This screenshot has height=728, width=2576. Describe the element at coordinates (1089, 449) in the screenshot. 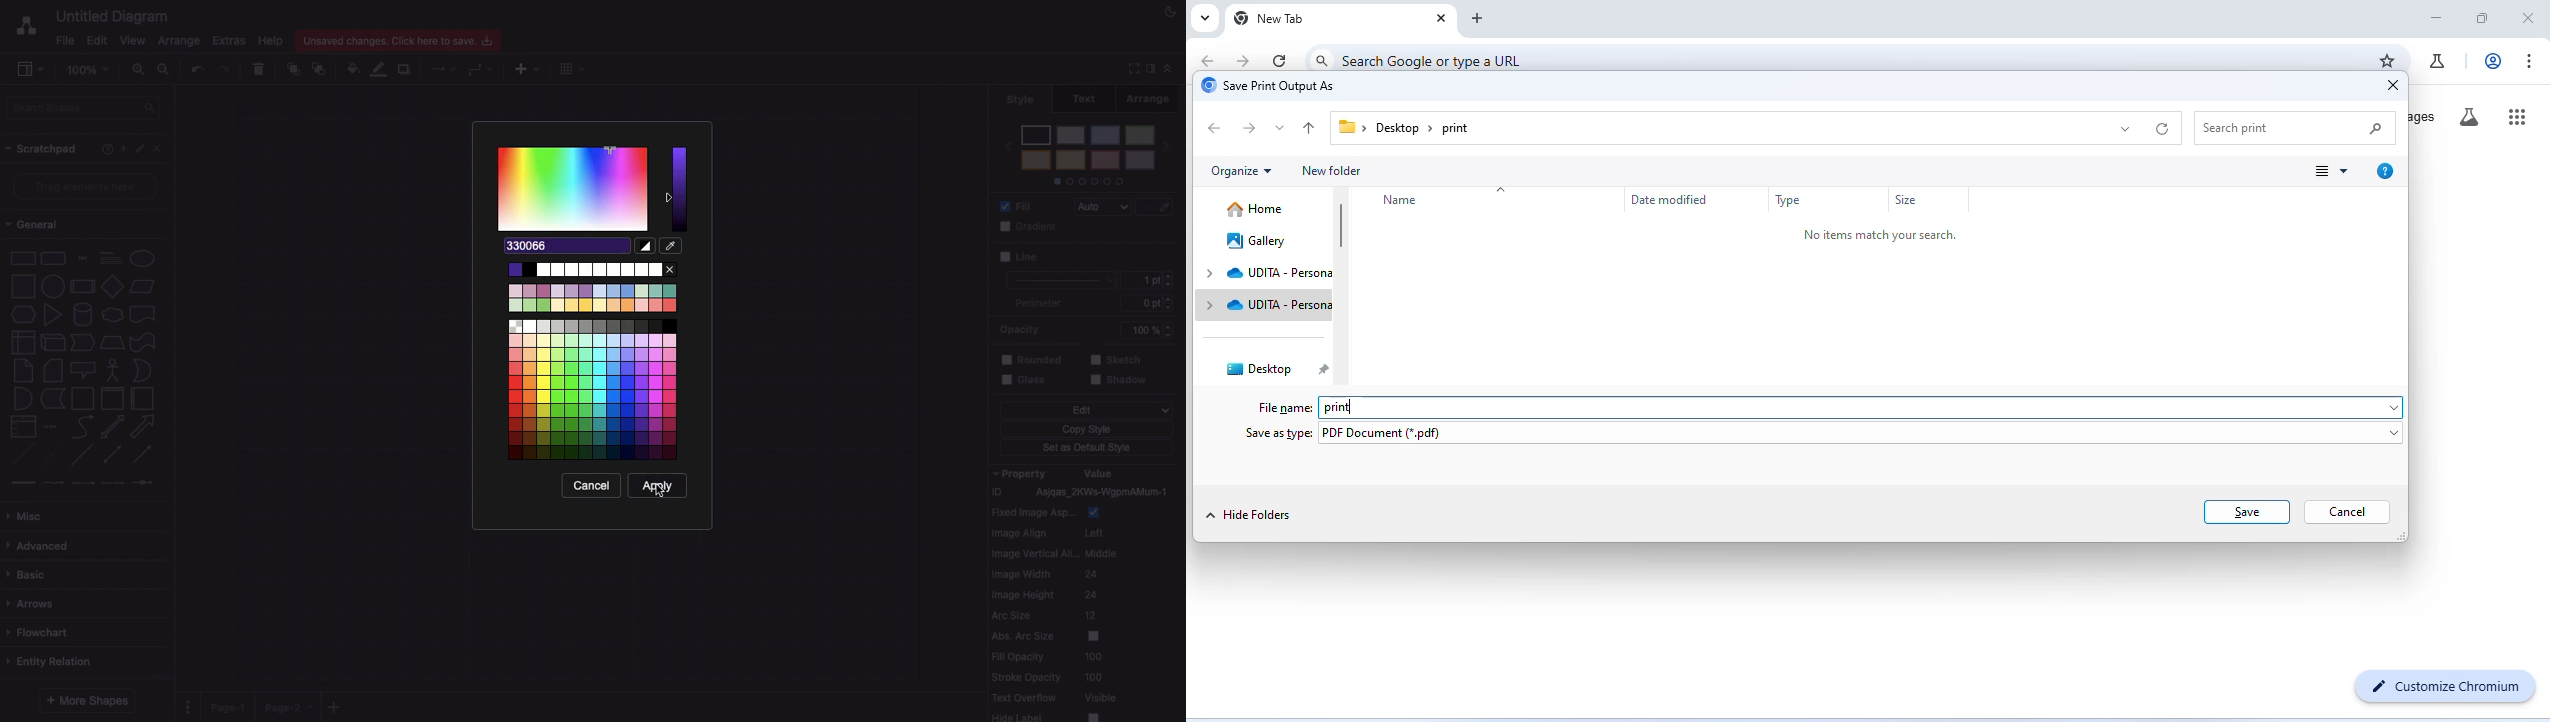

I see `Set as default style` at that location.